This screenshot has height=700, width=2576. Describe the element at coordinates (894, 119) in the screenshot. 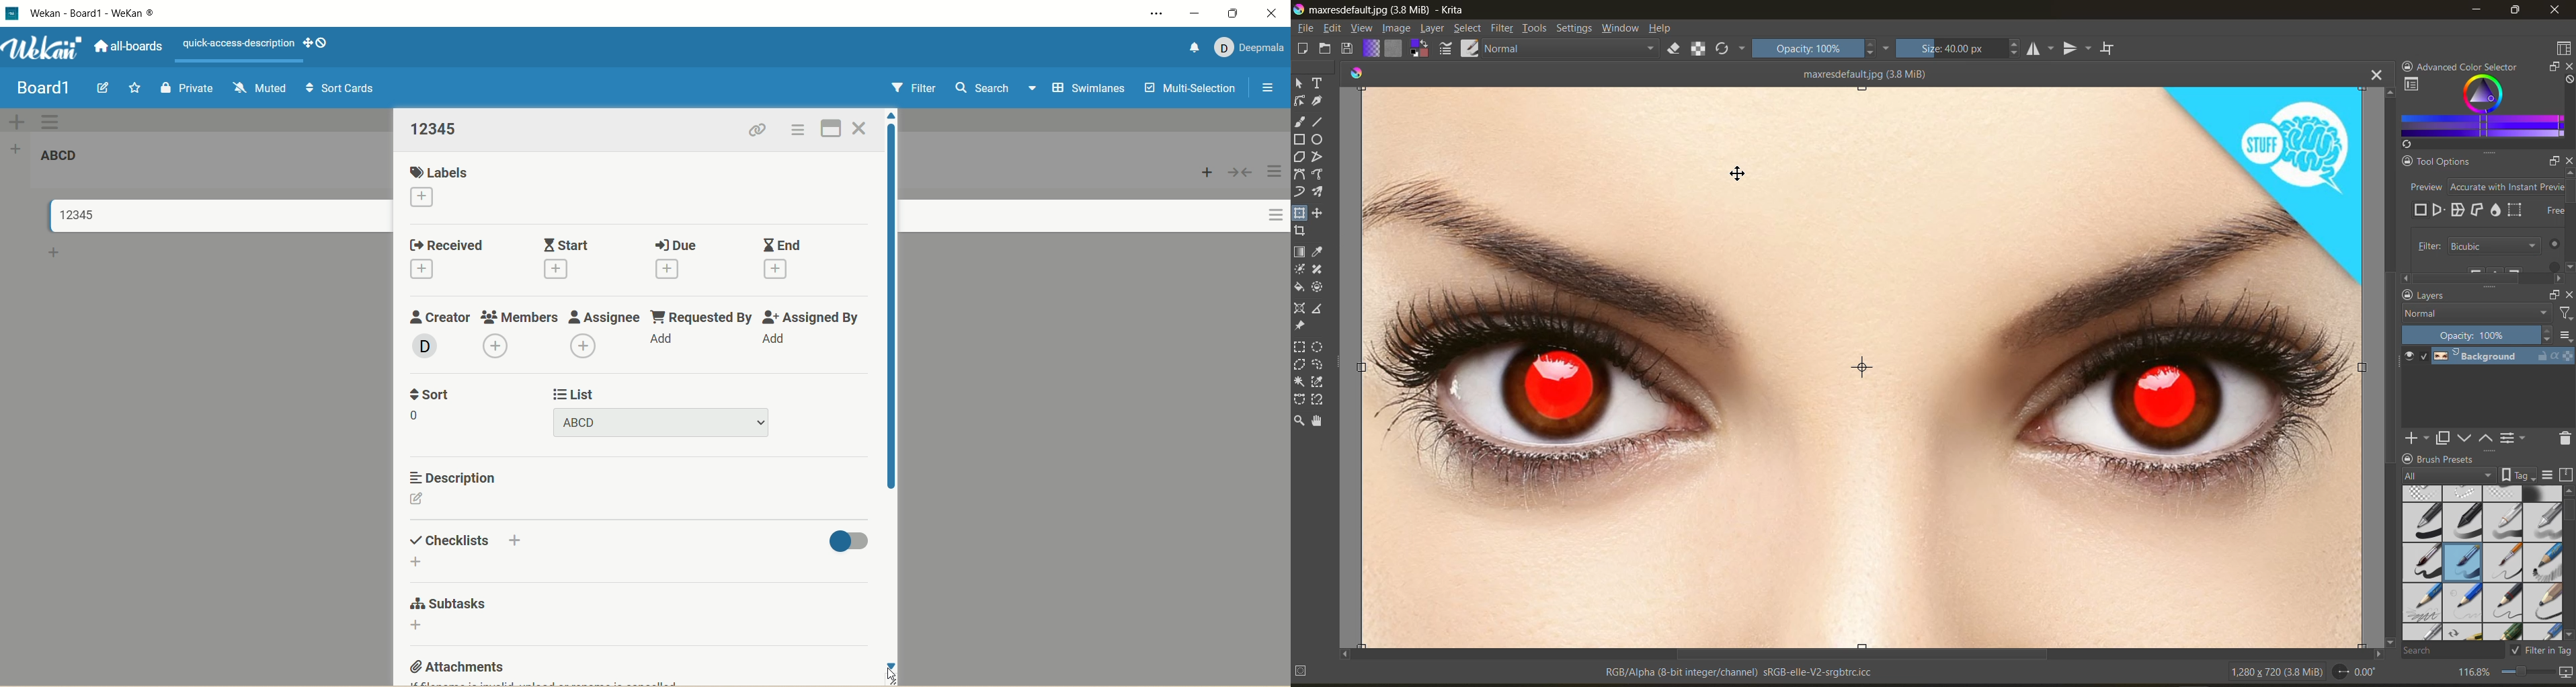

I see `click to scroll up` at that location.